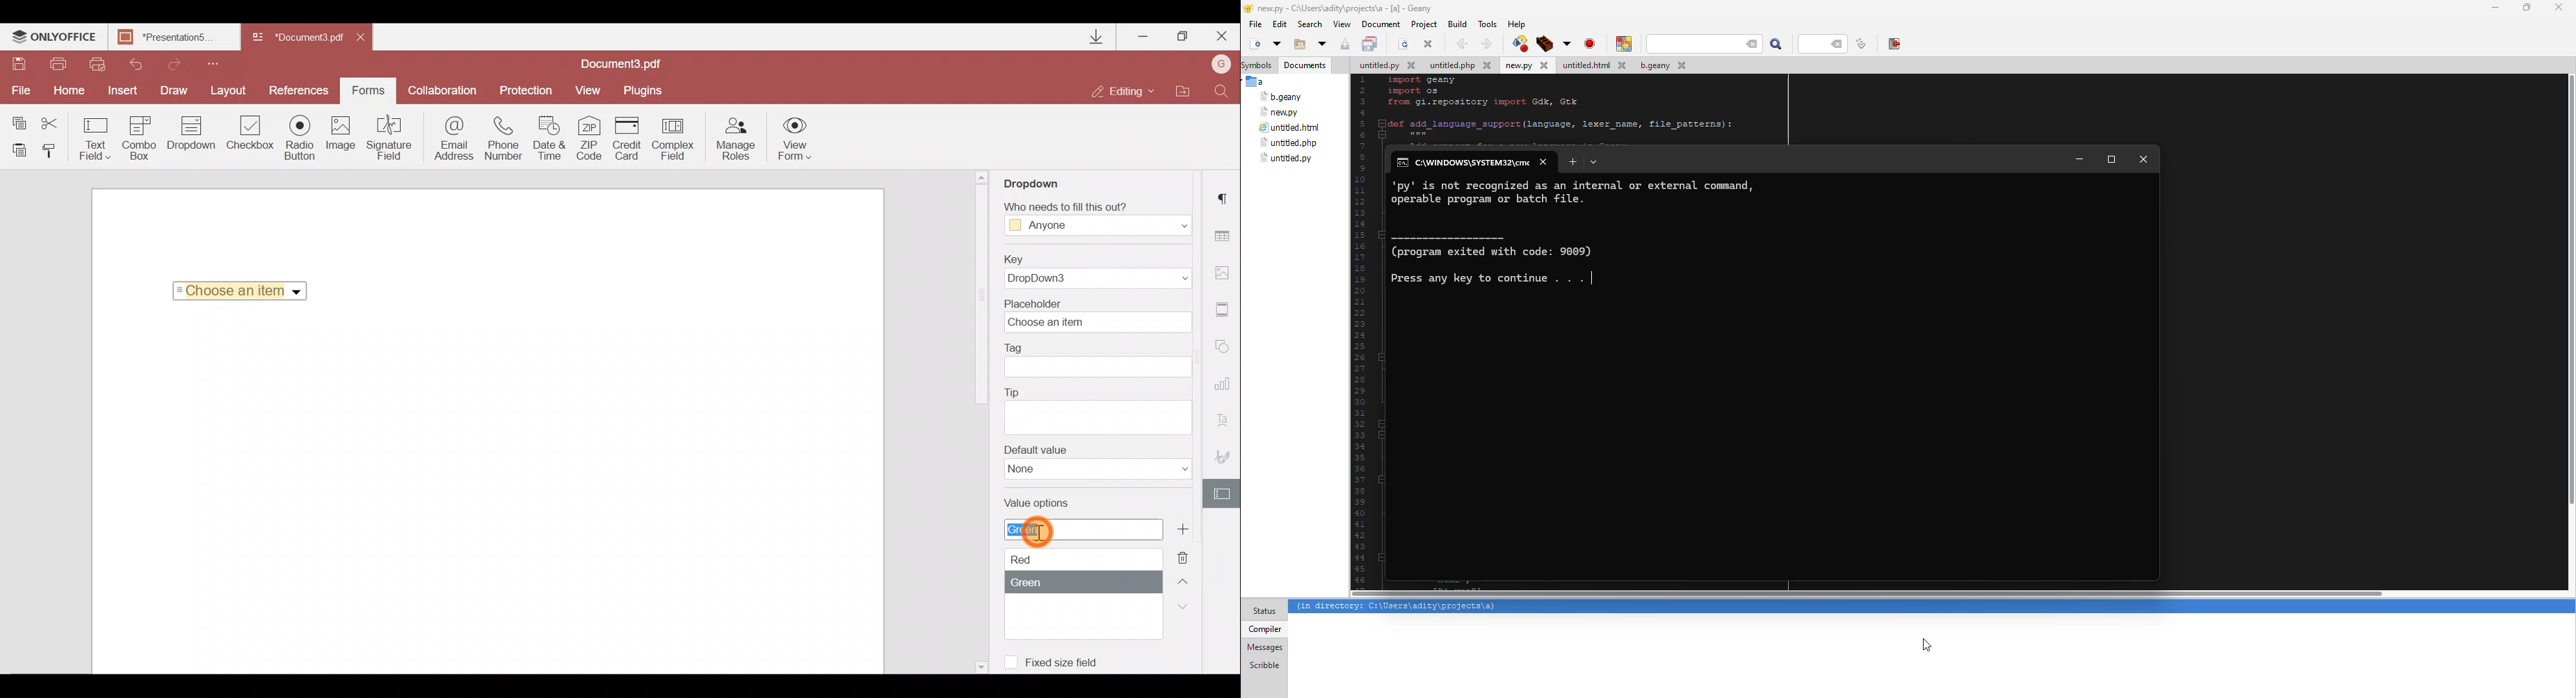 This screenshot has width=2576, height=700. What do you see at coordinates (298, 292) in the screenshot?
I see `Dropdown` at bounding box center [298, 292].